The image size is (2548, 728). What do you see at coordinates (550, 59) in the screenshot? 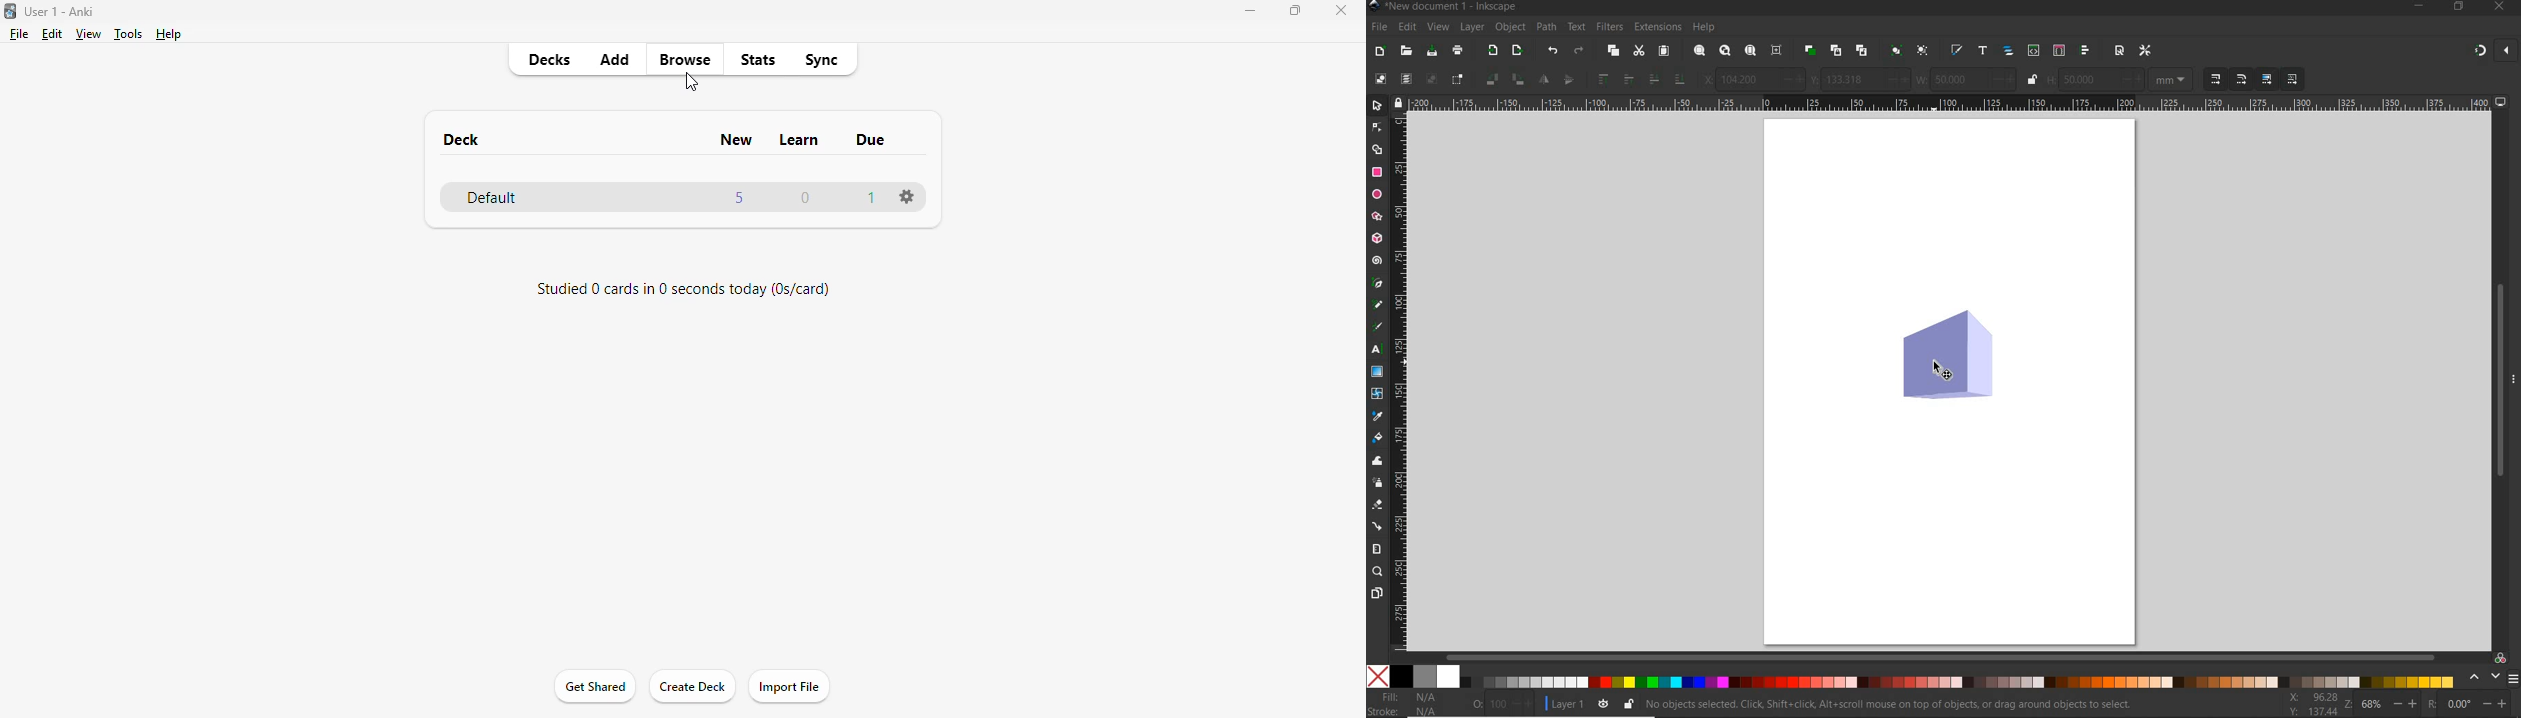
I see `decks` at bounding box center [550, 59].